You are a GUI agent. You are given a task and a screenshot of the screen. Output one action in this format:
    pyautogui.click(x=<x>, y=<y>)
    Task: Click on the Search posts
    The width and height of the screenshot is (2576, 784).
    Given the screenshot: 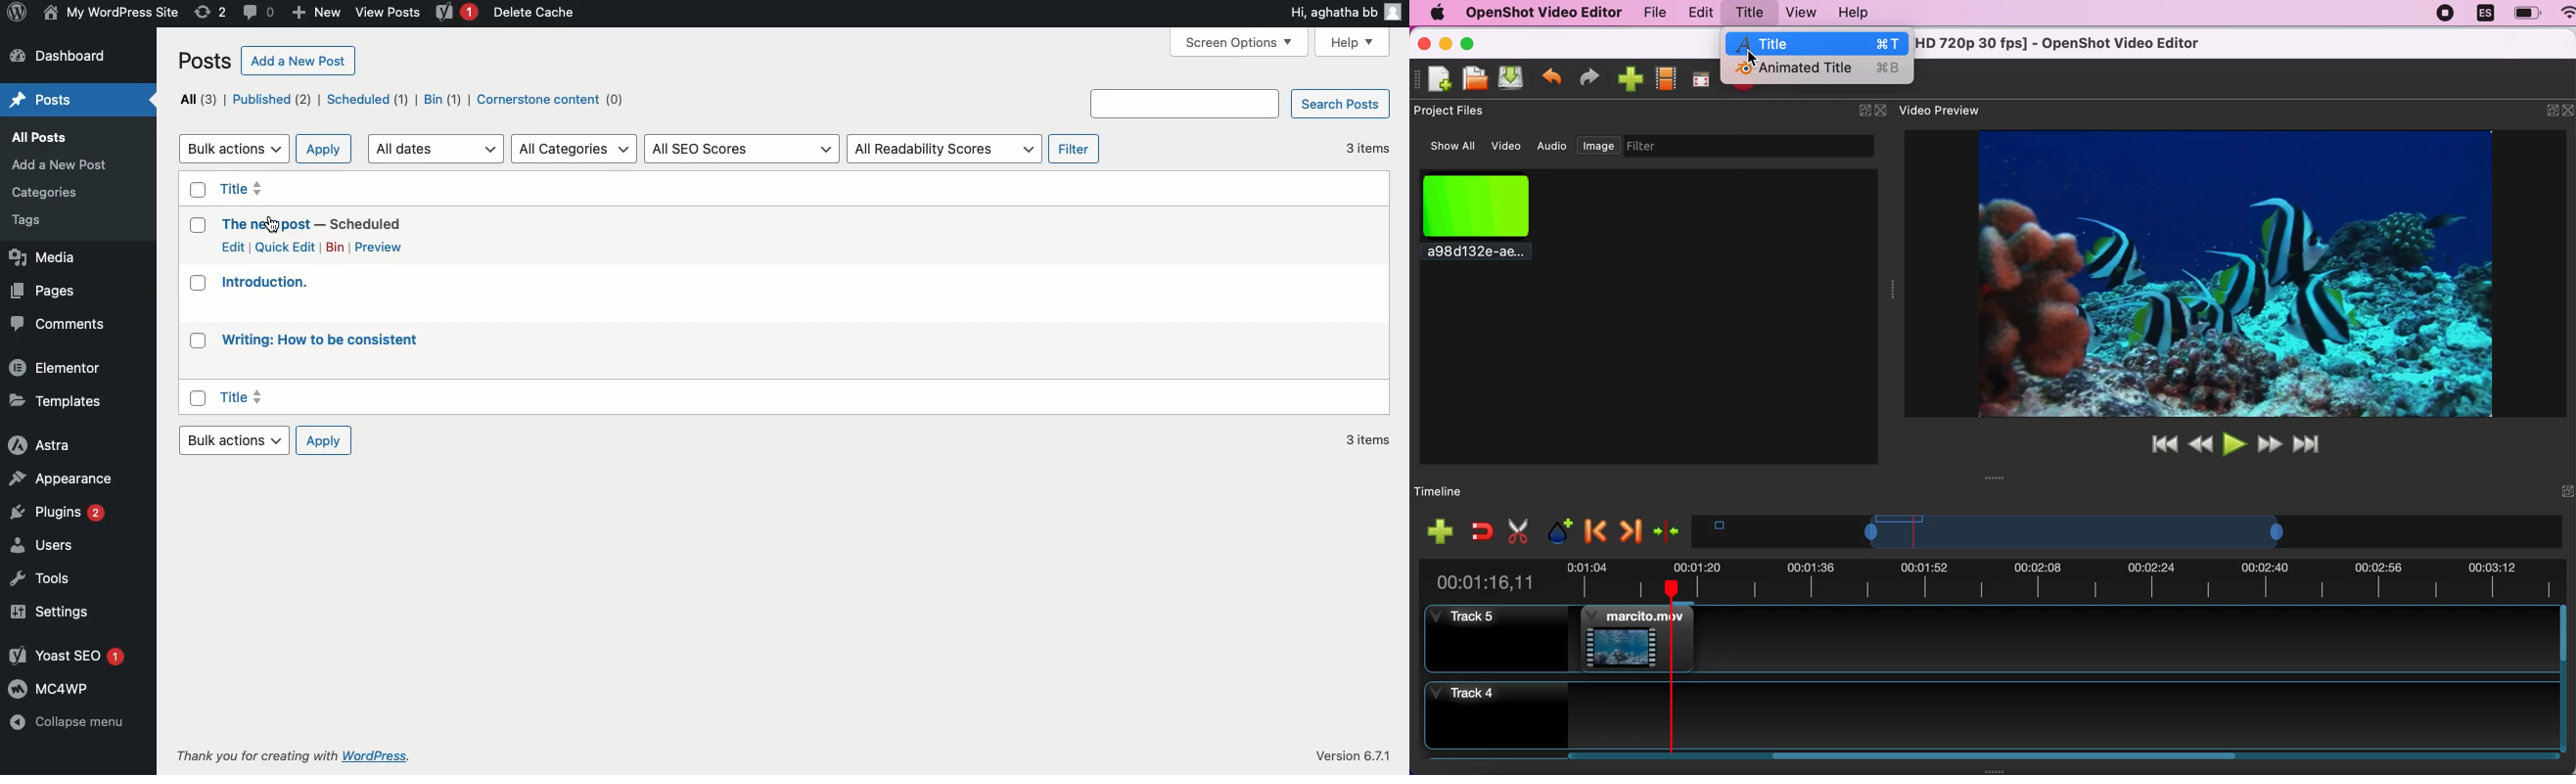 What is the action you would take?
    pyautogui.click(x=1241, y=104)
    